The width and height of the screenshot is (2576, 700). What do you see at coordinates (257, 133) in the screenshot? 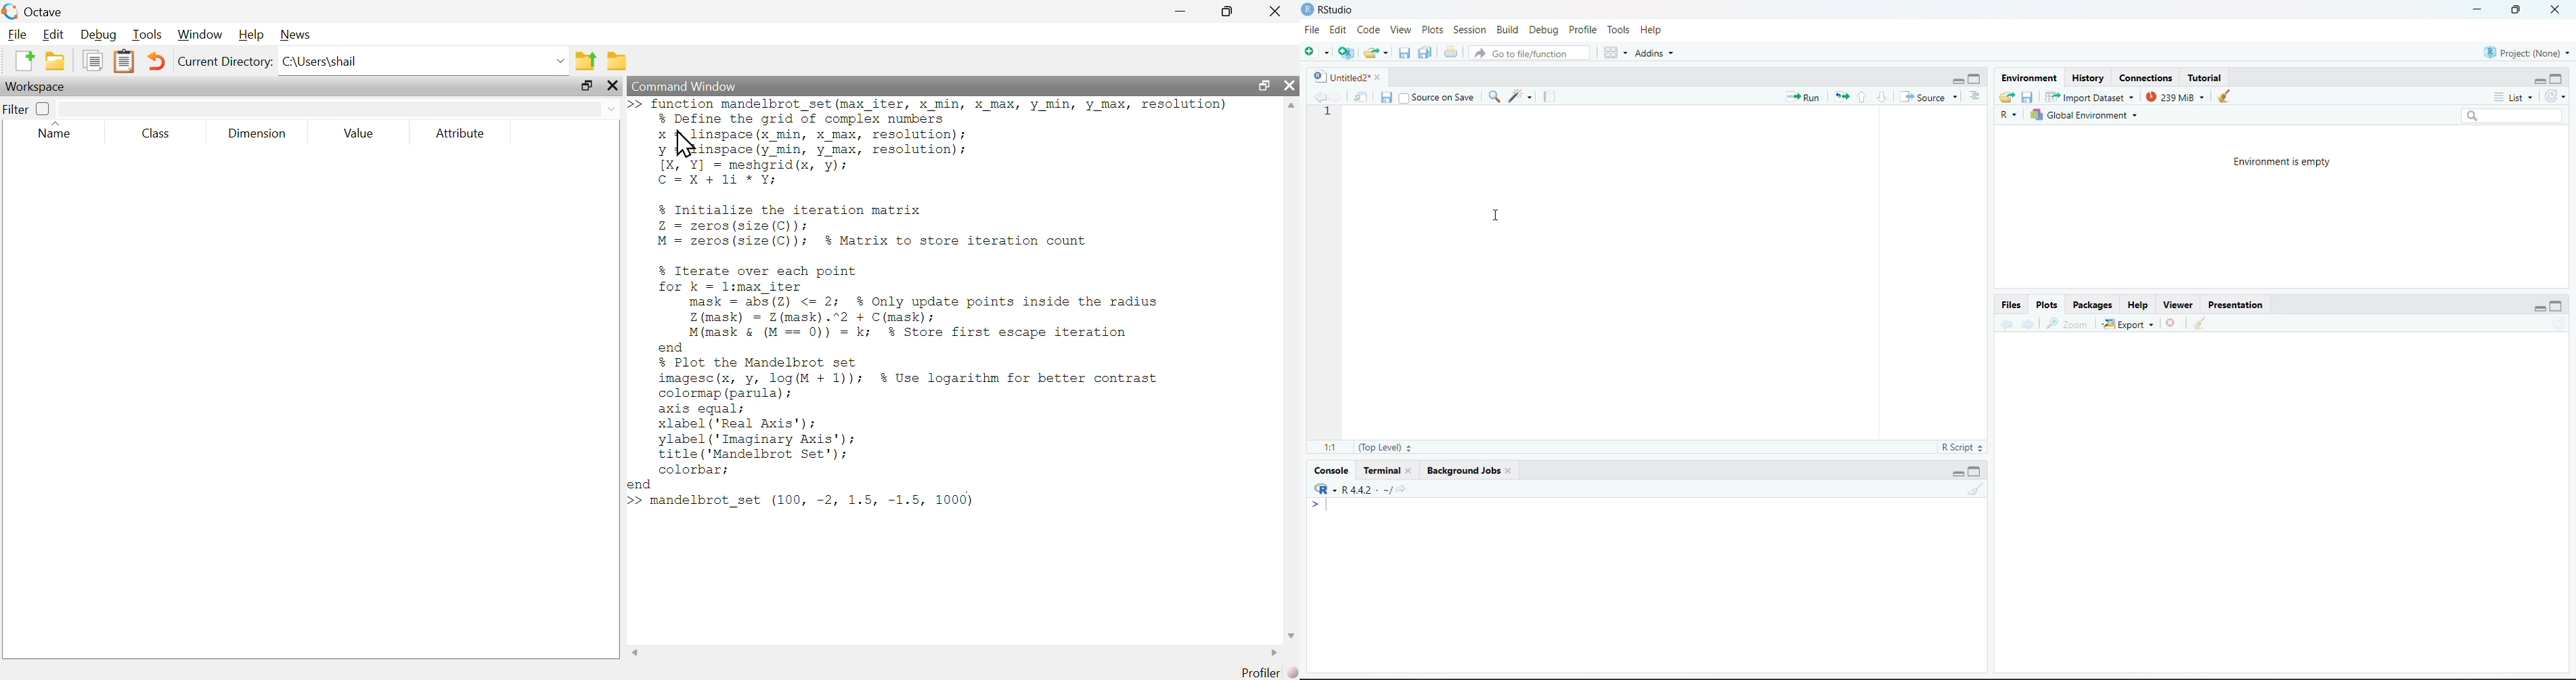
I see `Dimension` at bounding box center [257, 133].